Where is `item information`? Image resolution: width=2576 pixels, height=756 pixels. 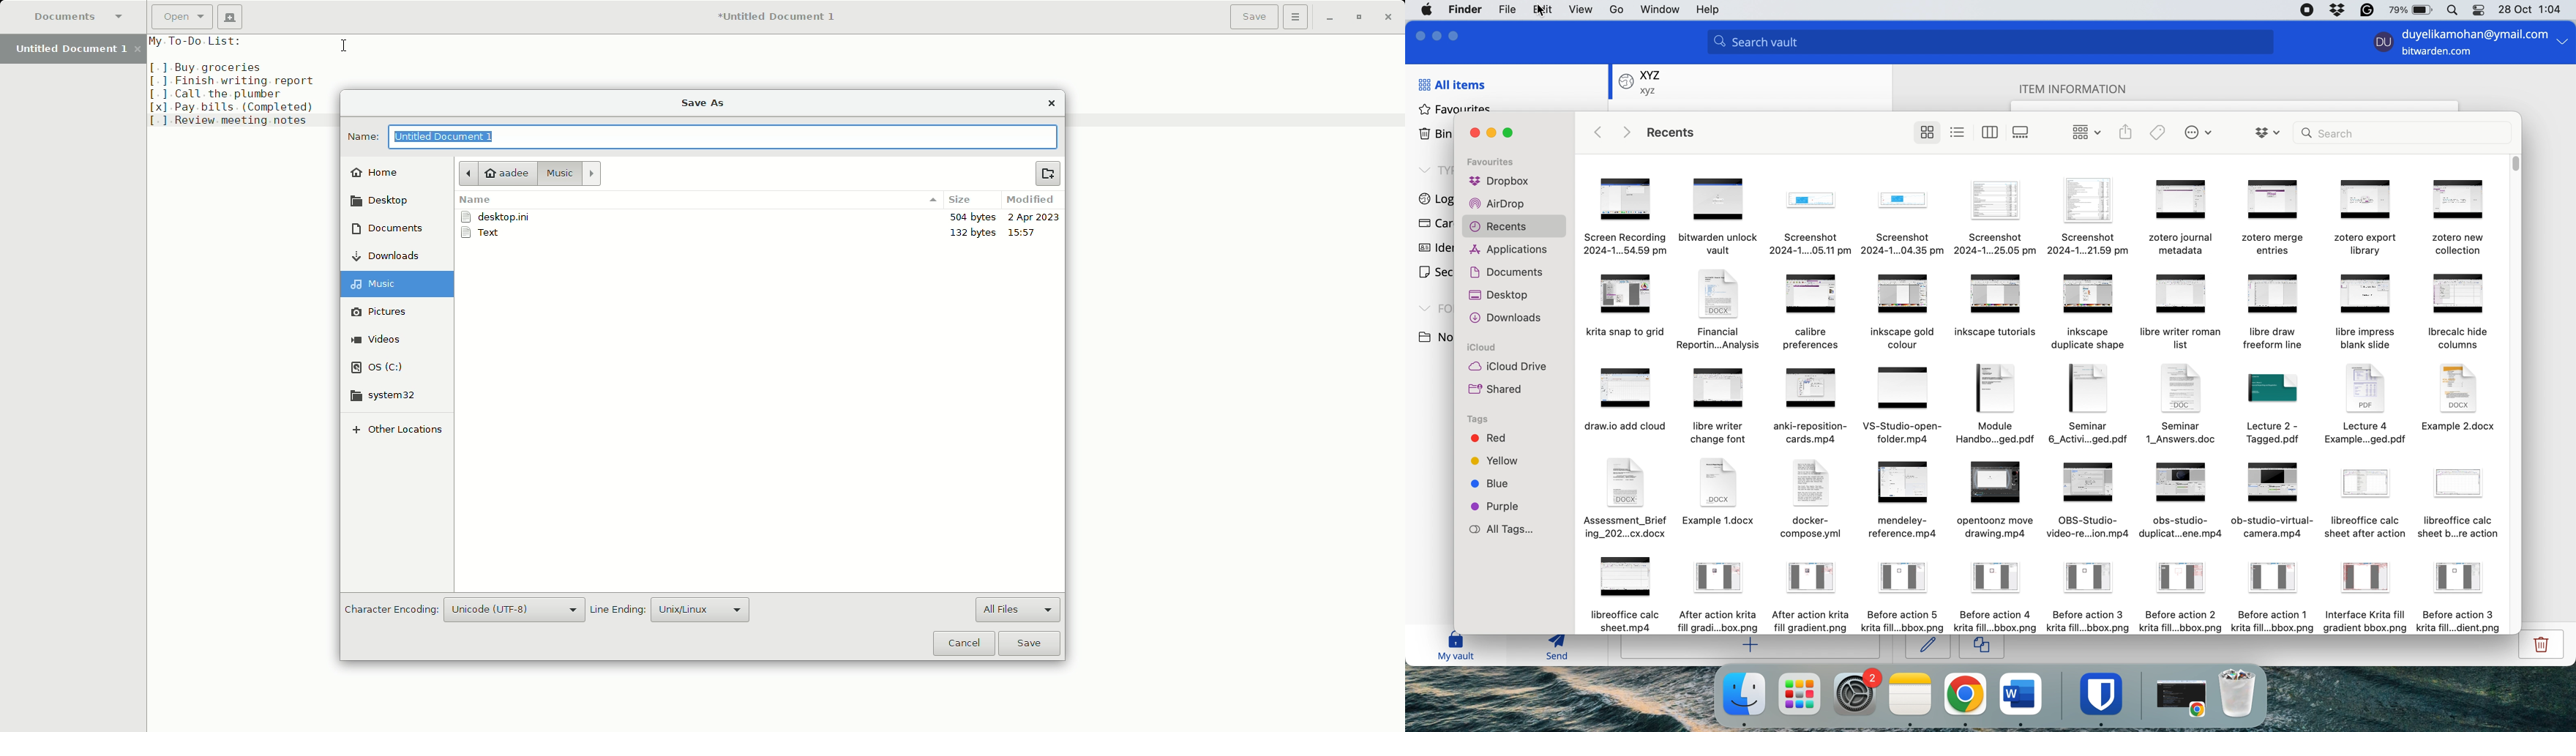 item information is located at coordinates (2082, 87).